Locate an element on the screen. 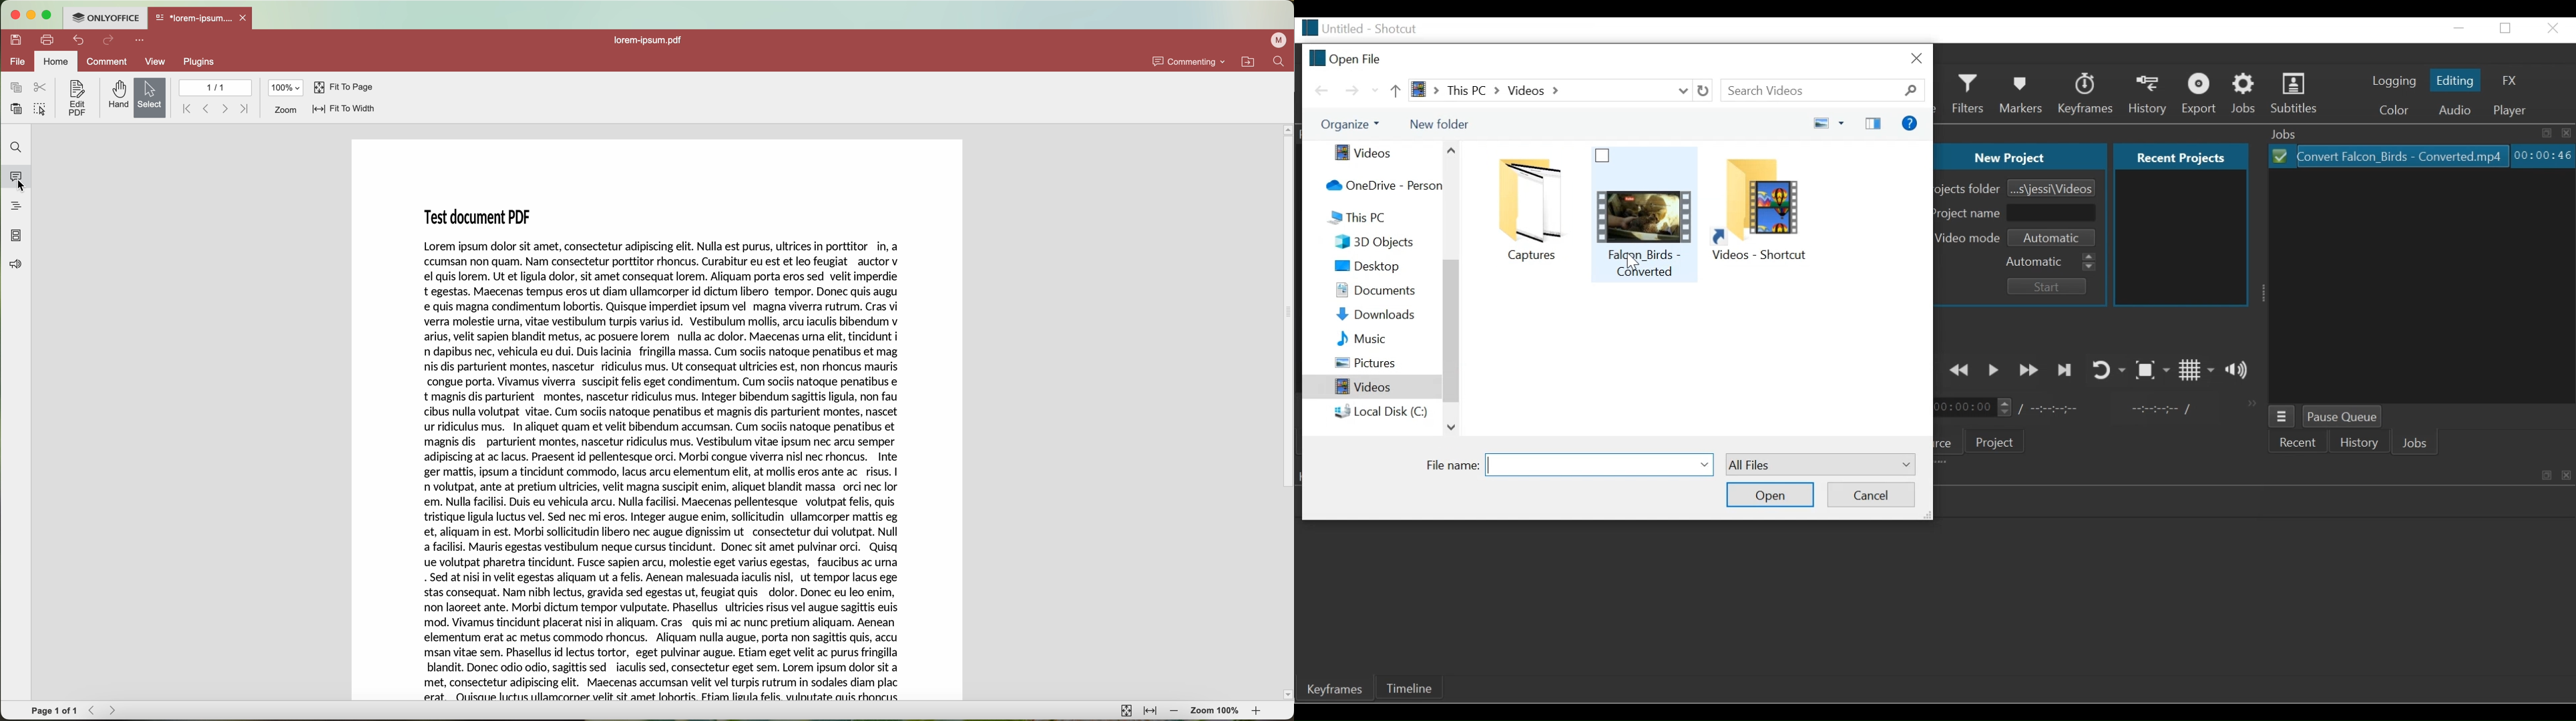 The width and height of the screenshot is (2576, 728). ONLYOFFICE is located at coordinates (105, 18).